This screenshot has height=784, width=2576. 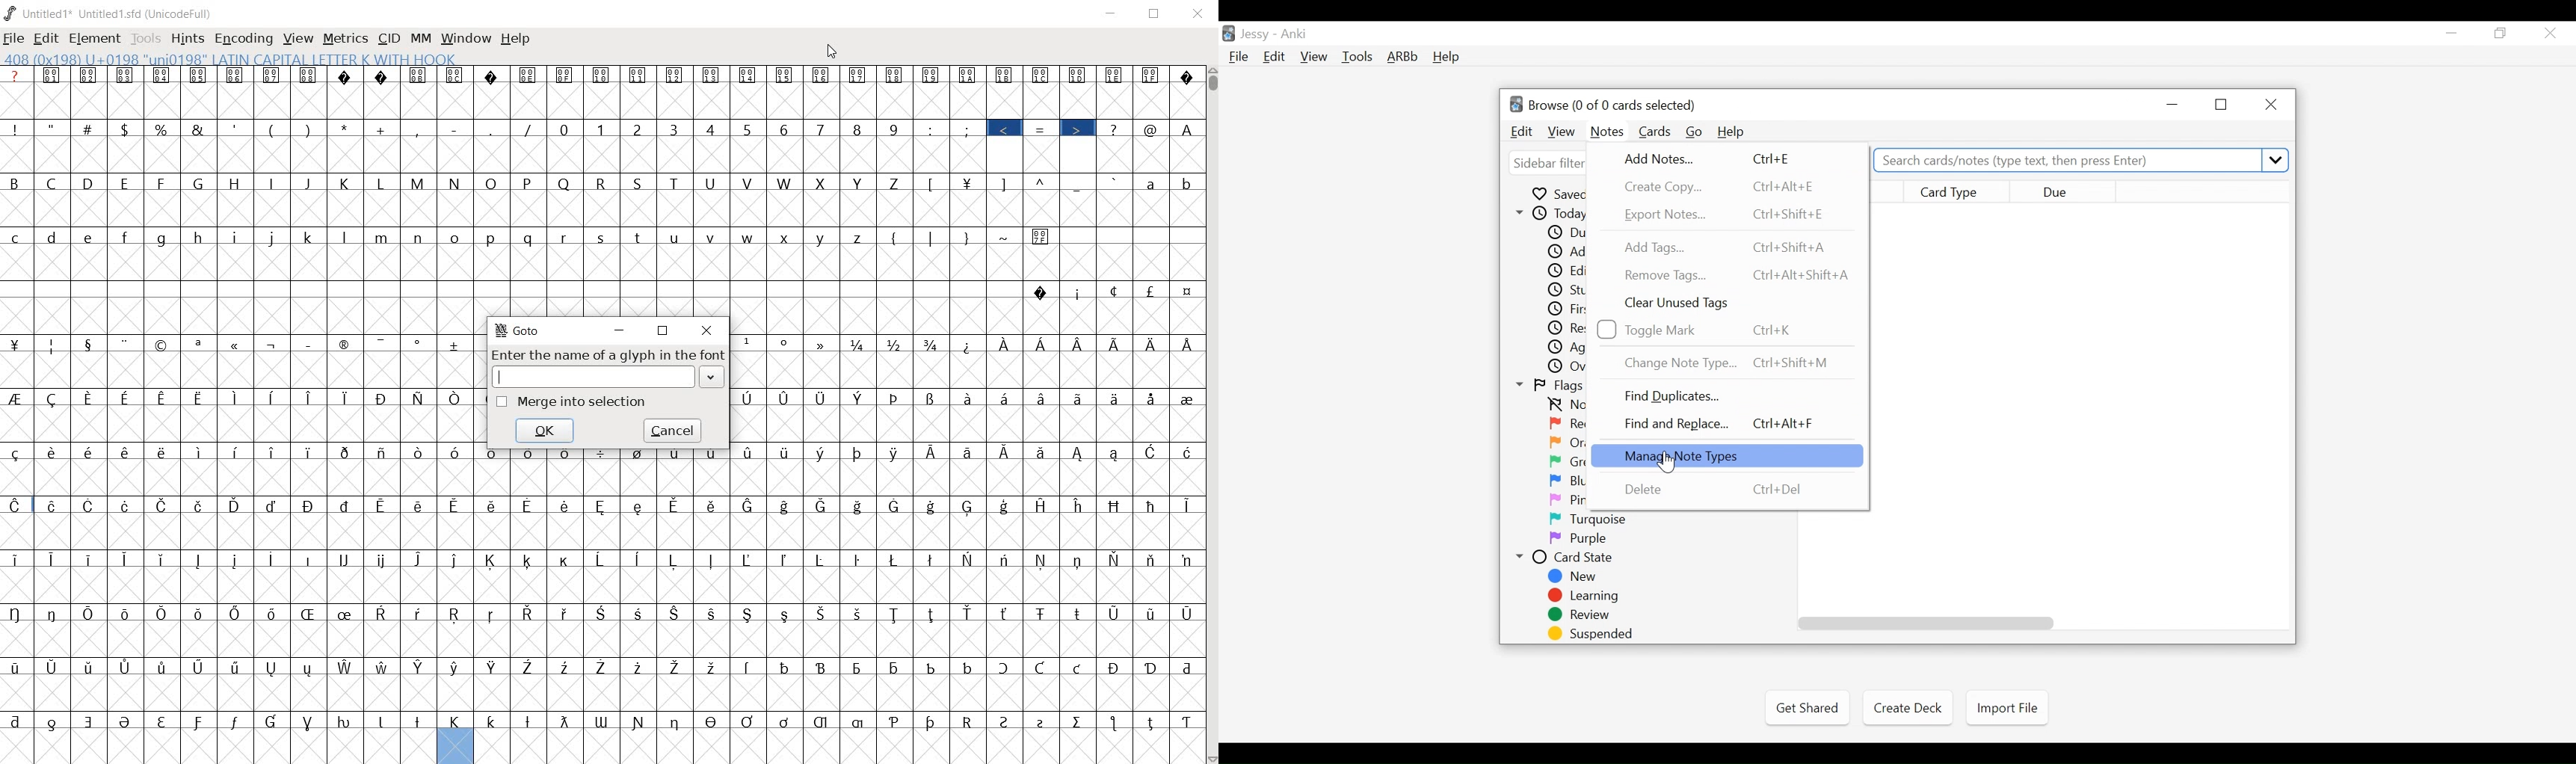 I want to click on Green, so click(x=1566, y=461).